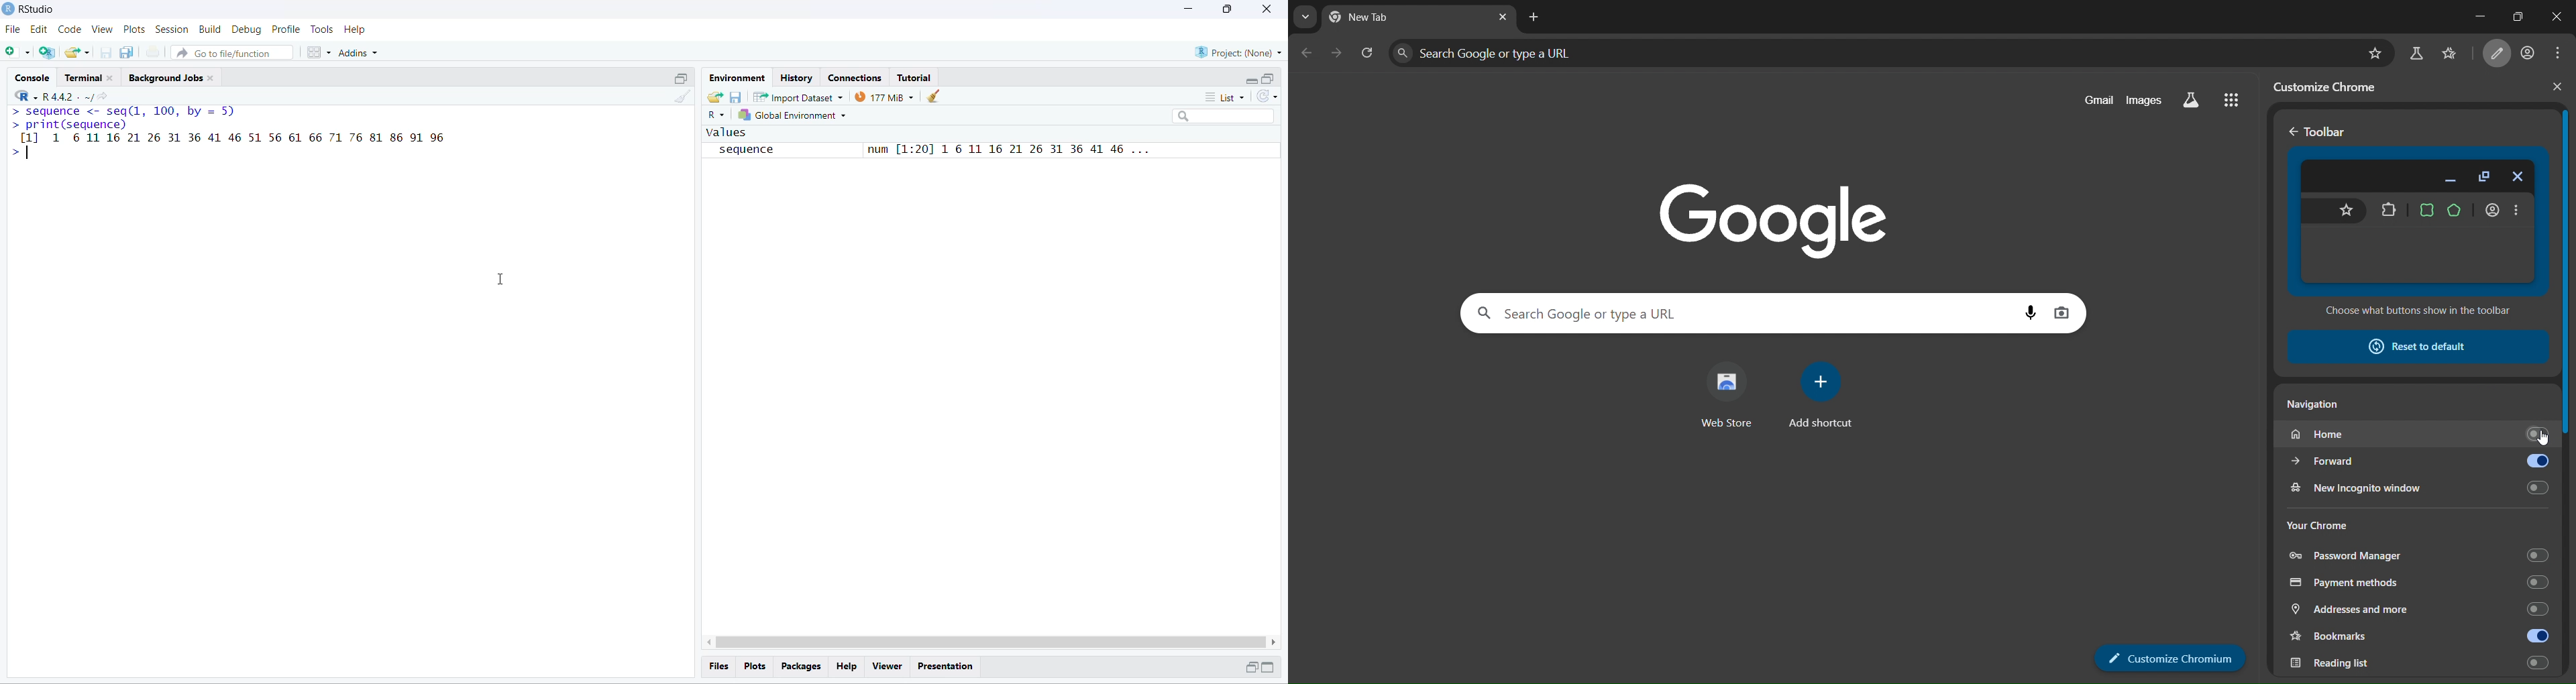 This screenshot has height=700, width=2576. I want to click on close, so click(211, 78).